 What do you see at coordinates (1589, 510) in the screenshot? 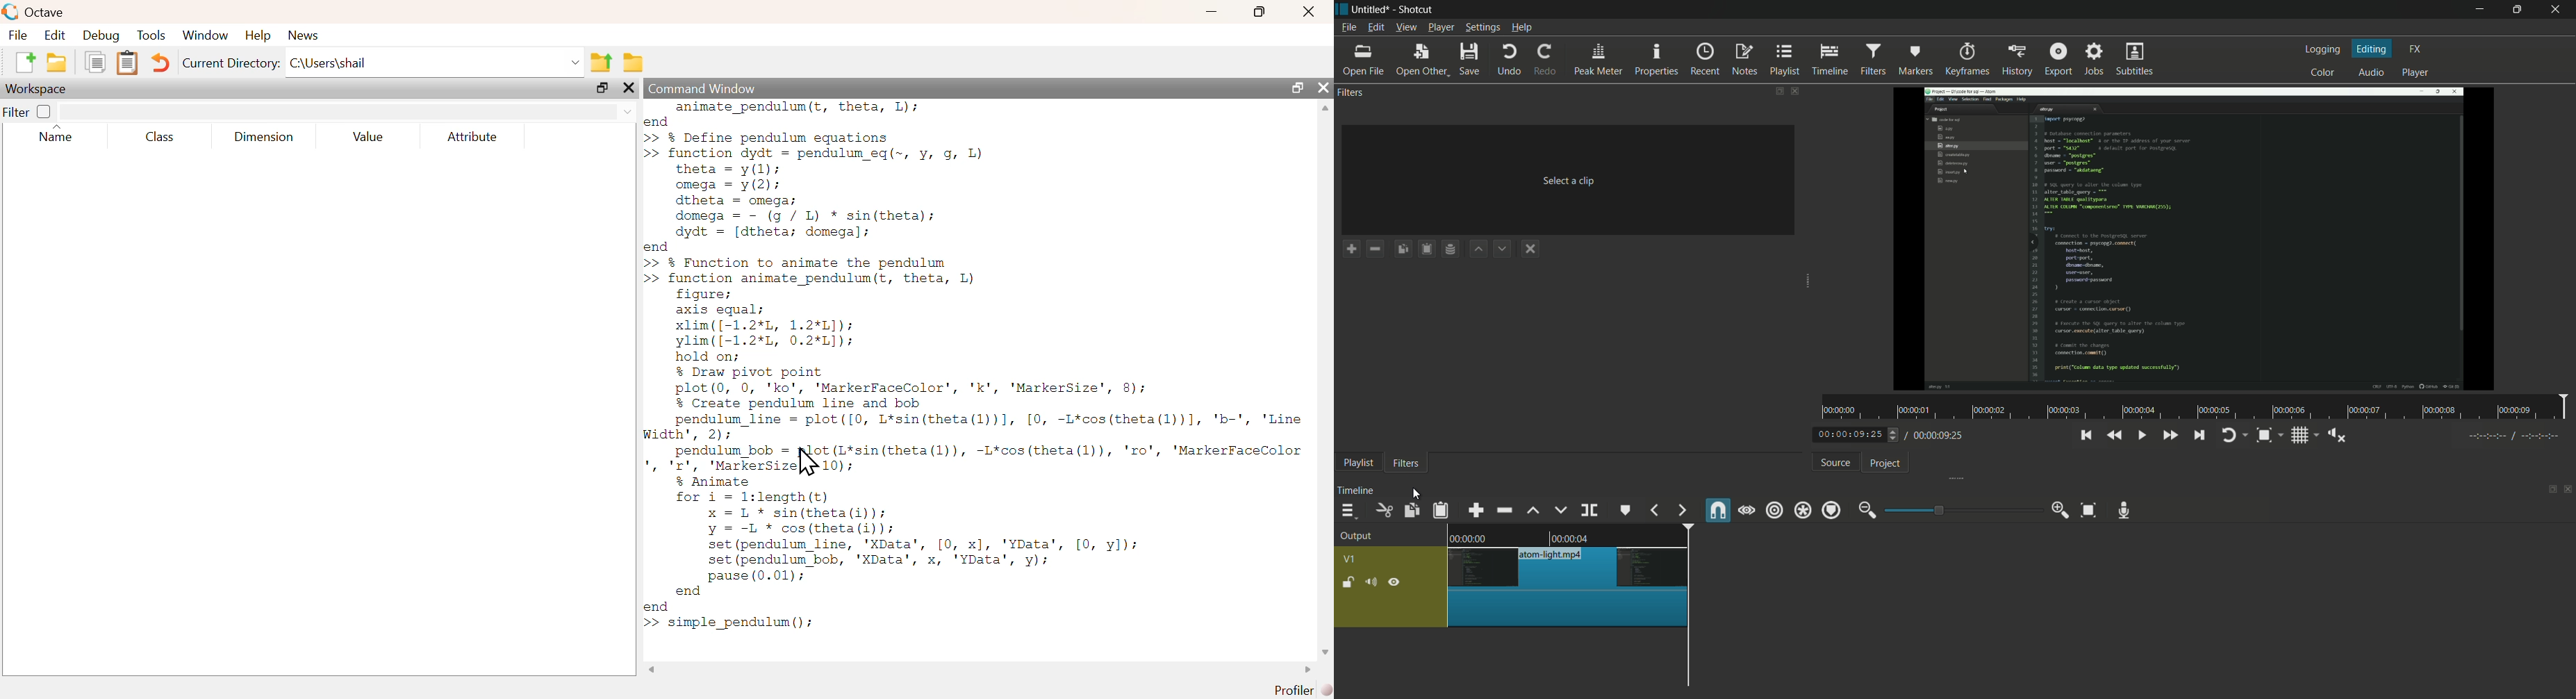
I see `split at playhead` at bounding box center [1589, 510].